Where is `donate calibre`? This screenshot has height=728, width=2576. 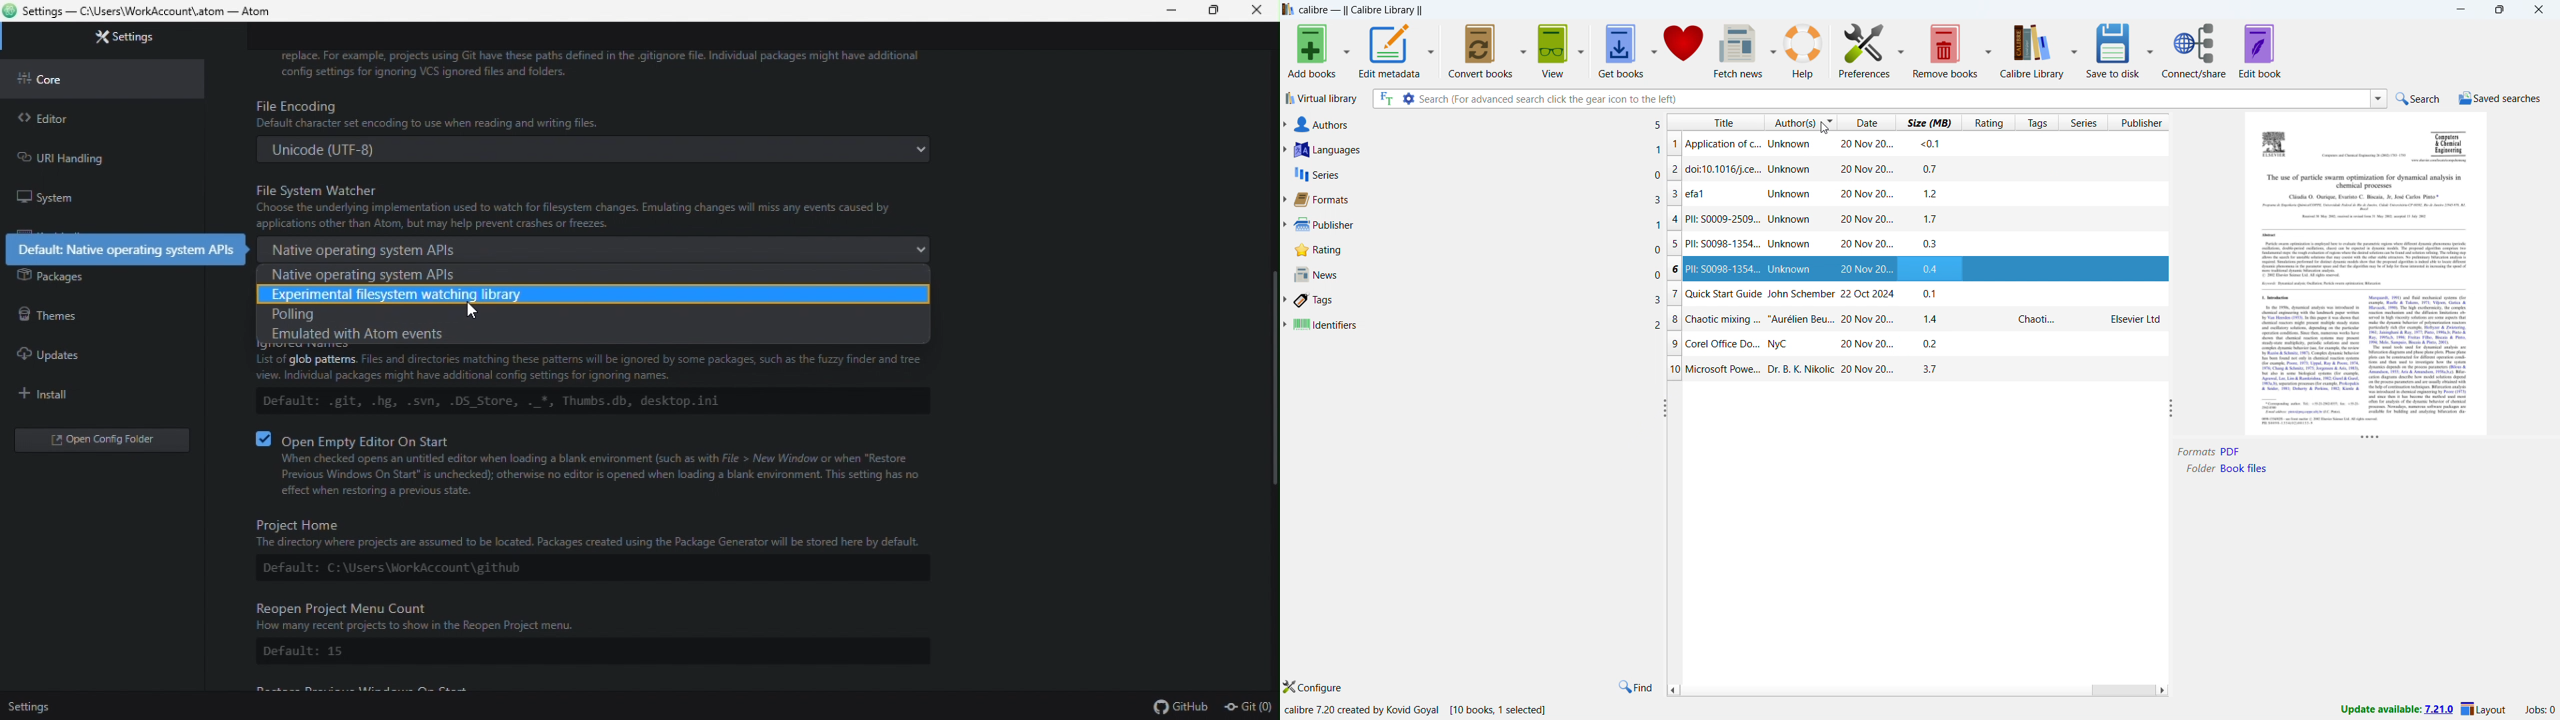
donate calibre is located at coordinates (1684, 51).